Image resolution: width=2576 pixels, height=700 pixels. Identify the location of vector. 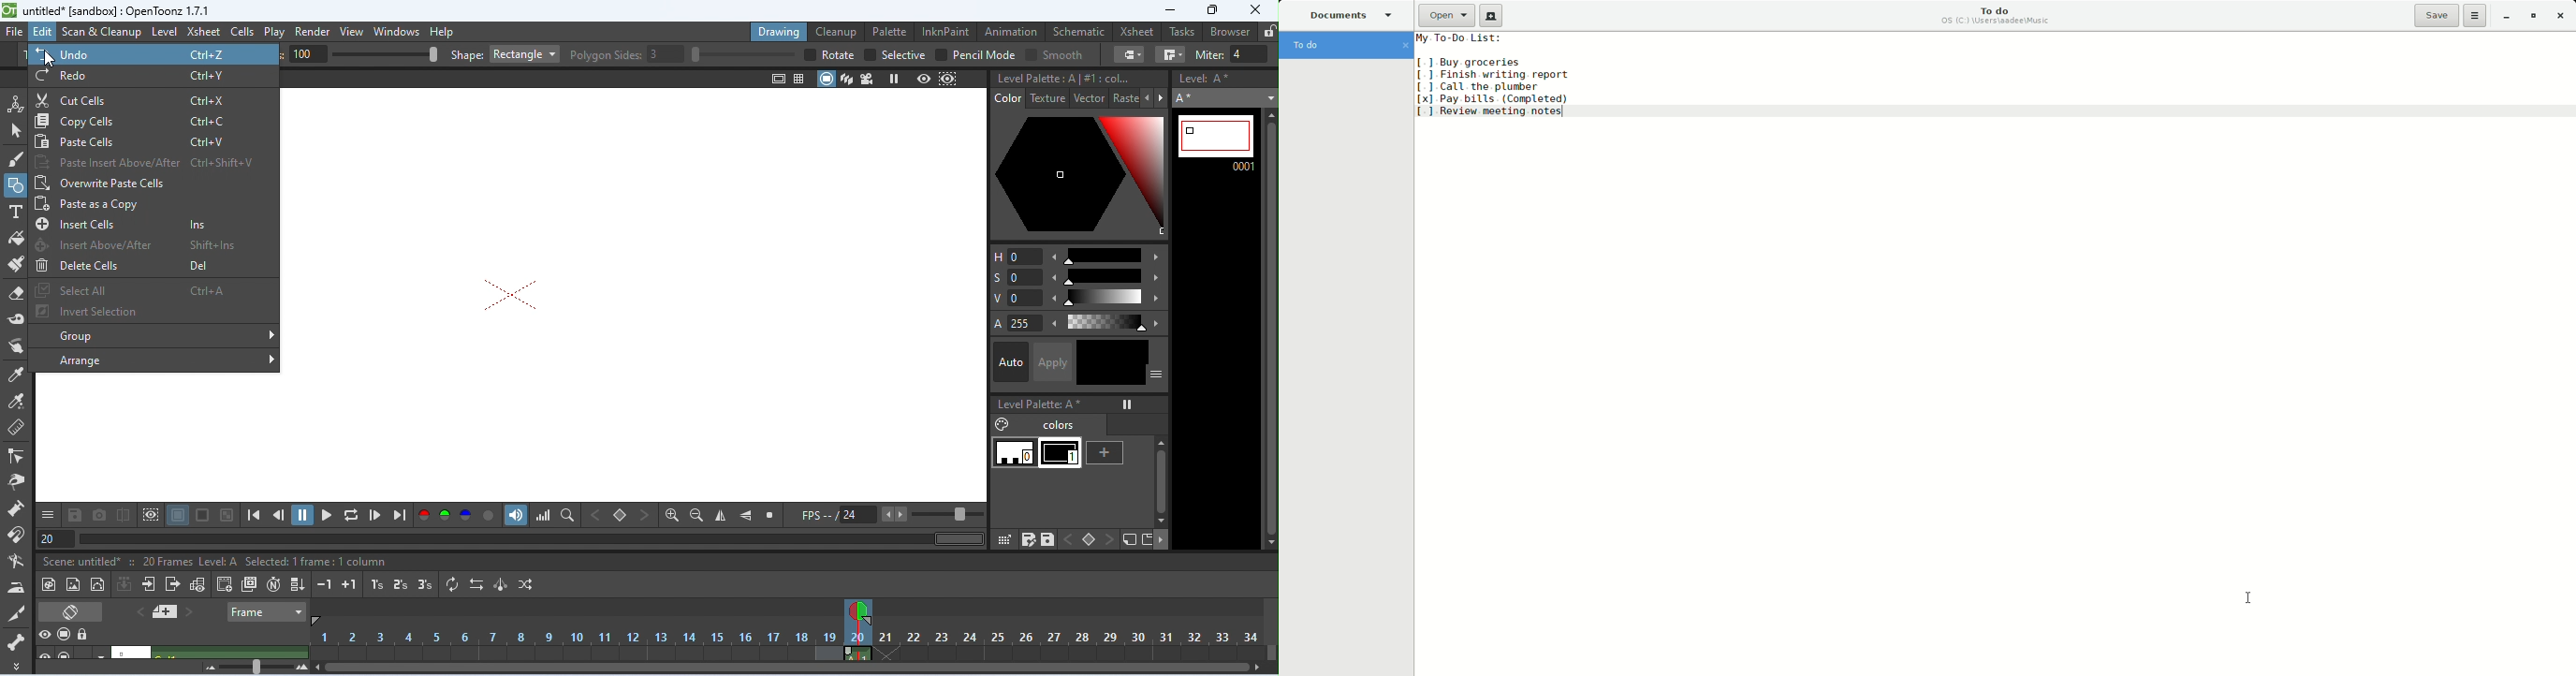
(1090, 97).